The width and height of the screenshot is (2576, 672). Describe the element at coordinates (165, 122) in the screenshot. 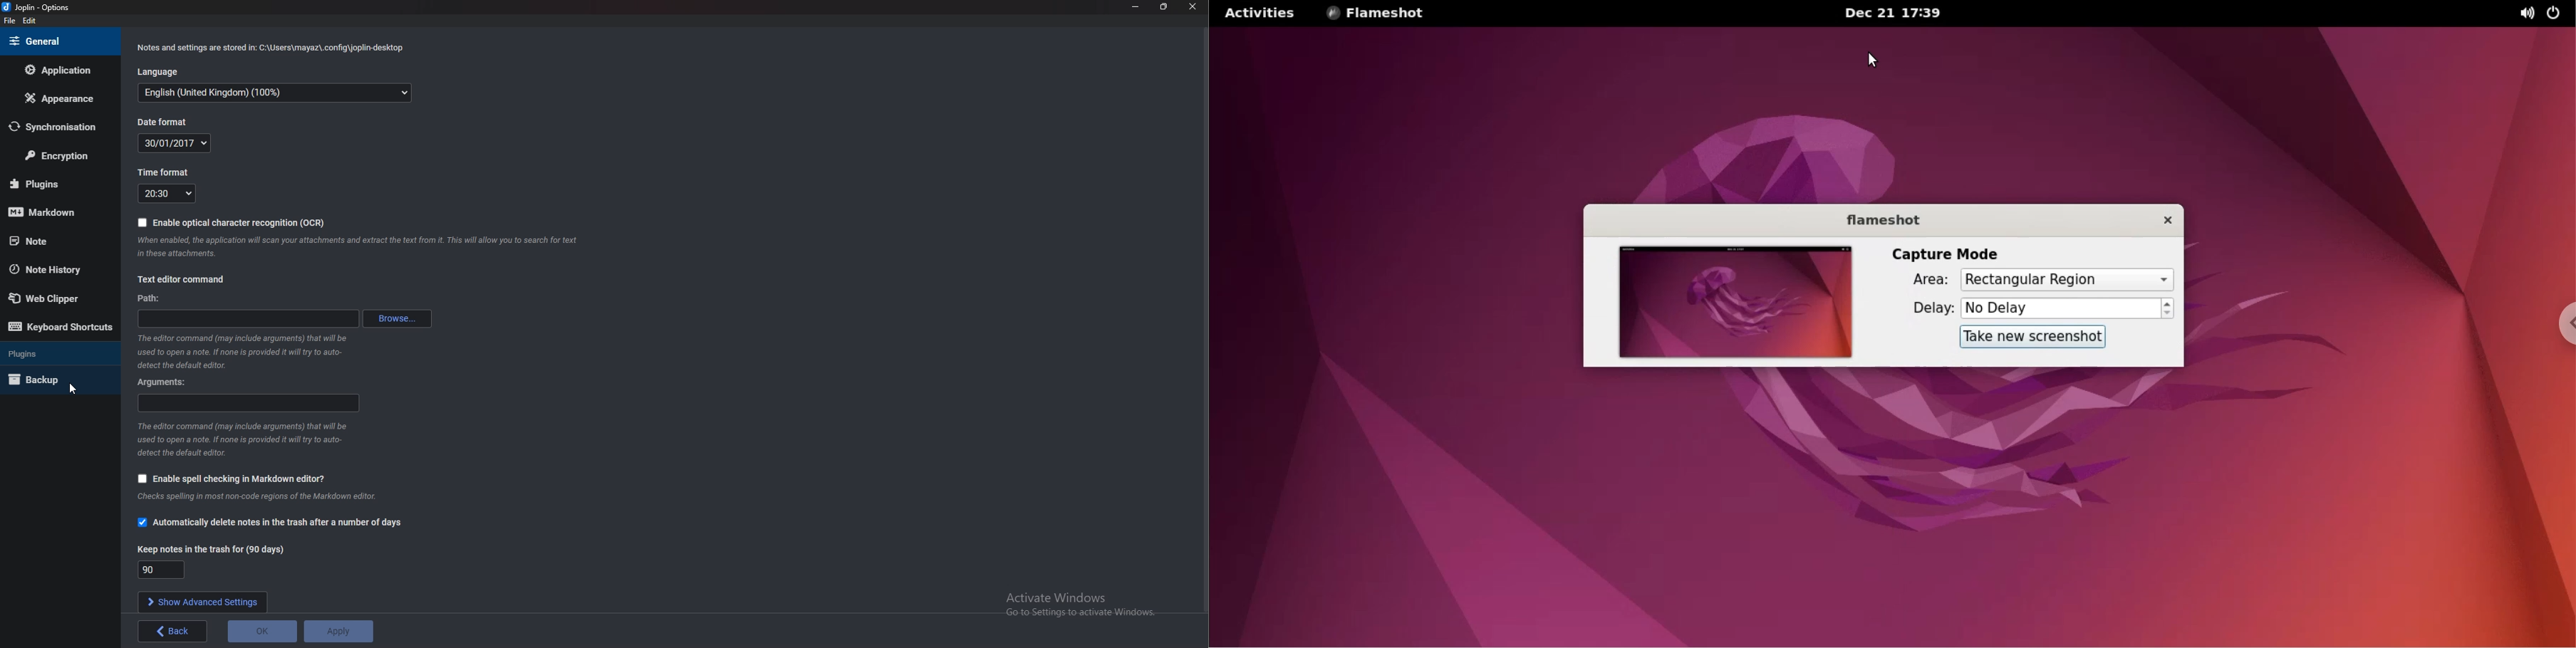

I see `Date format` at that location.